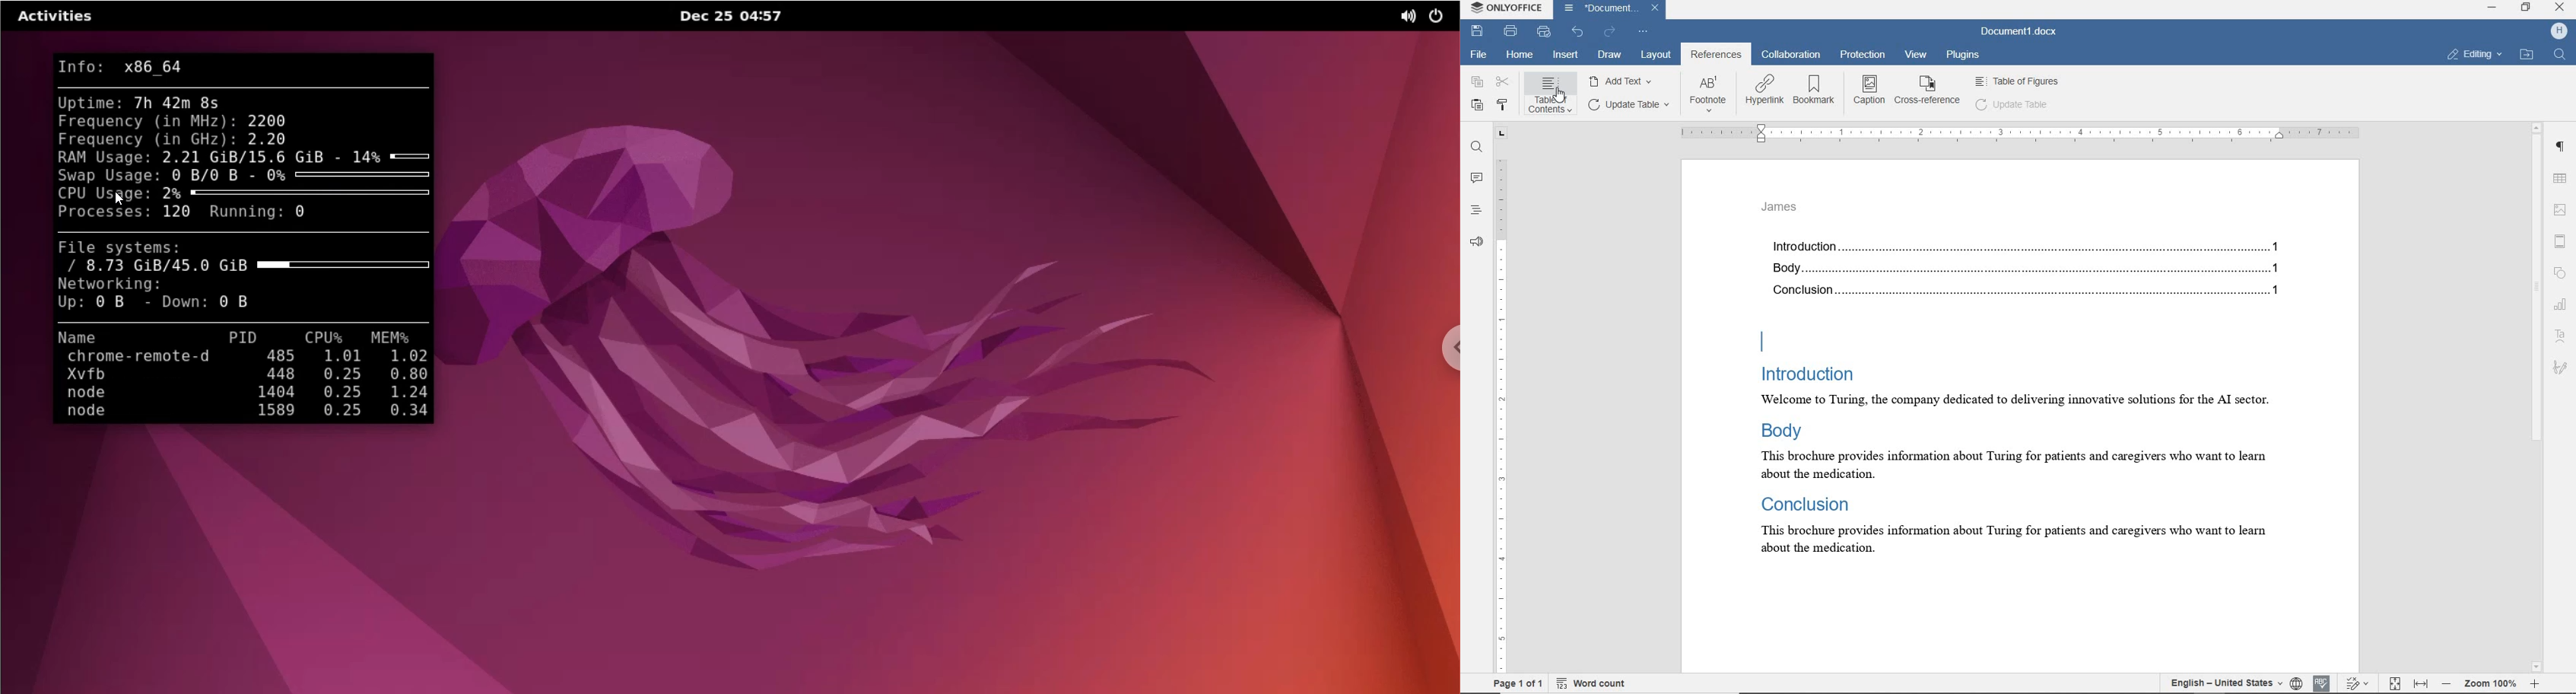 Image resolution: width=2576 pixels, height=700 pixels. Describe the element at coordinates (2561, 364) in the screenshot. I see `ignature` at that location.